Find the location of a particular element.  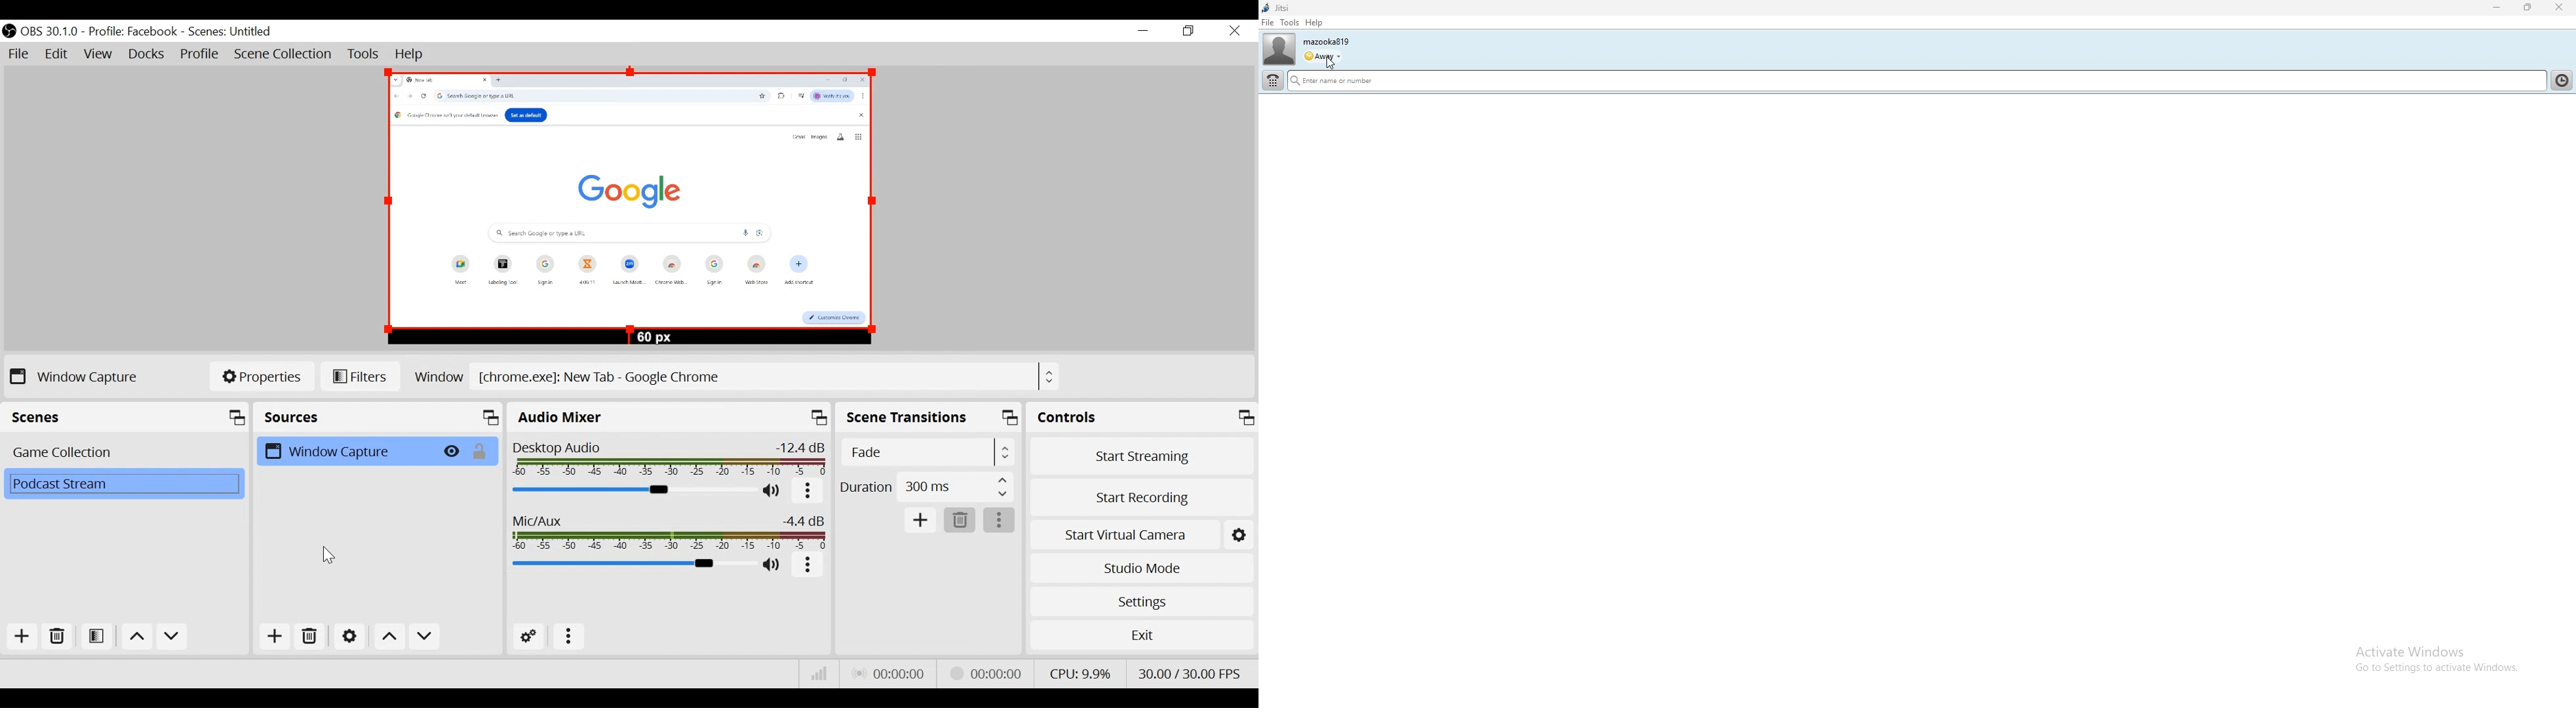

Settings is located at coordinates (1142, 602).